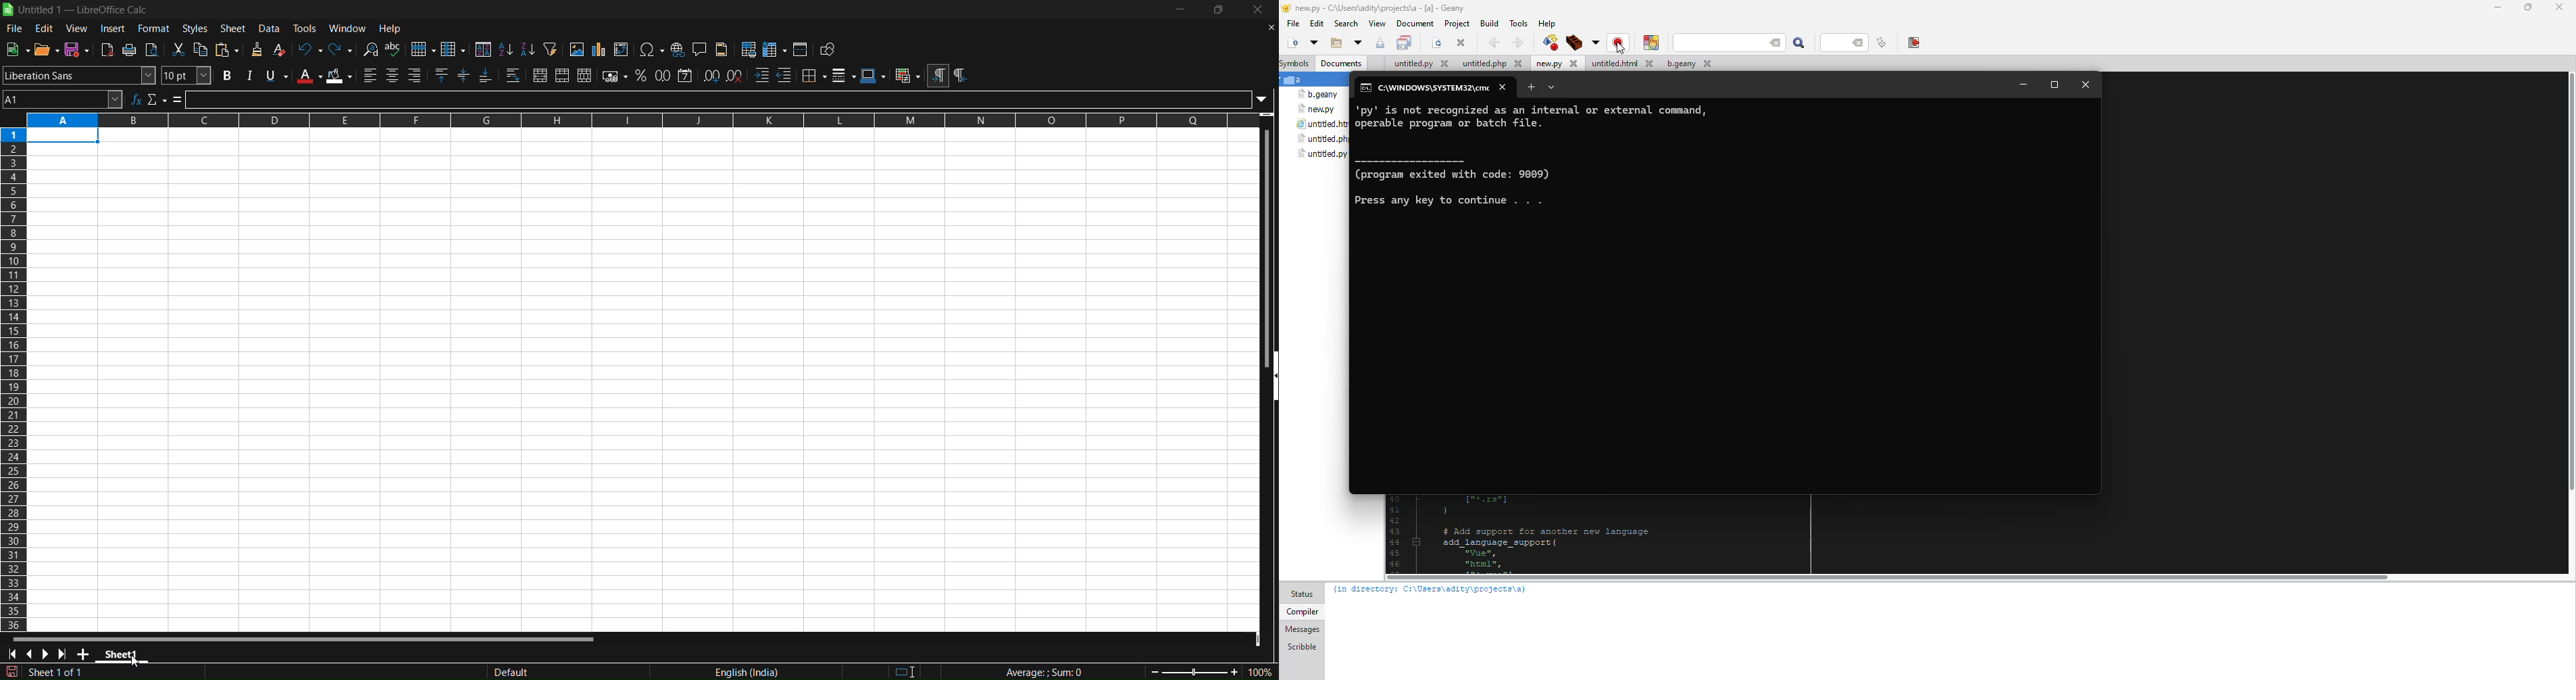 This screenshot has width=2576, height=700. Describe the element at coordinates (750, 49) in the screenshot. I see `define print area` at that location.